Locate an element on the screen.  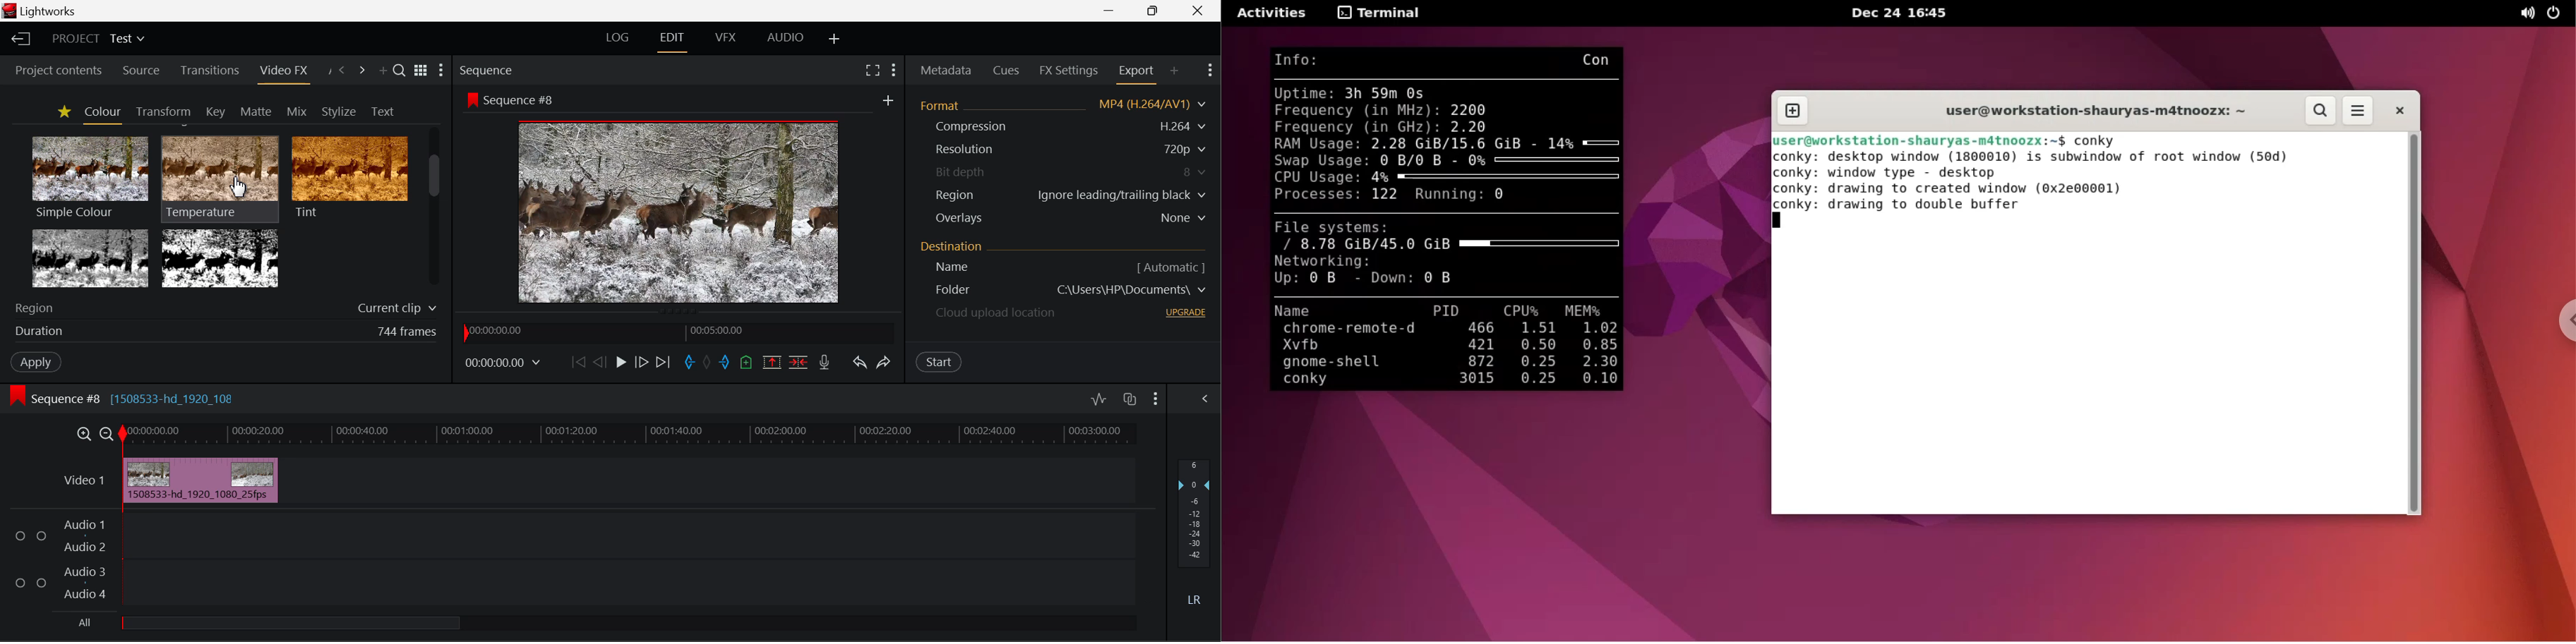
Project Title is located at coordinates (98, 37).